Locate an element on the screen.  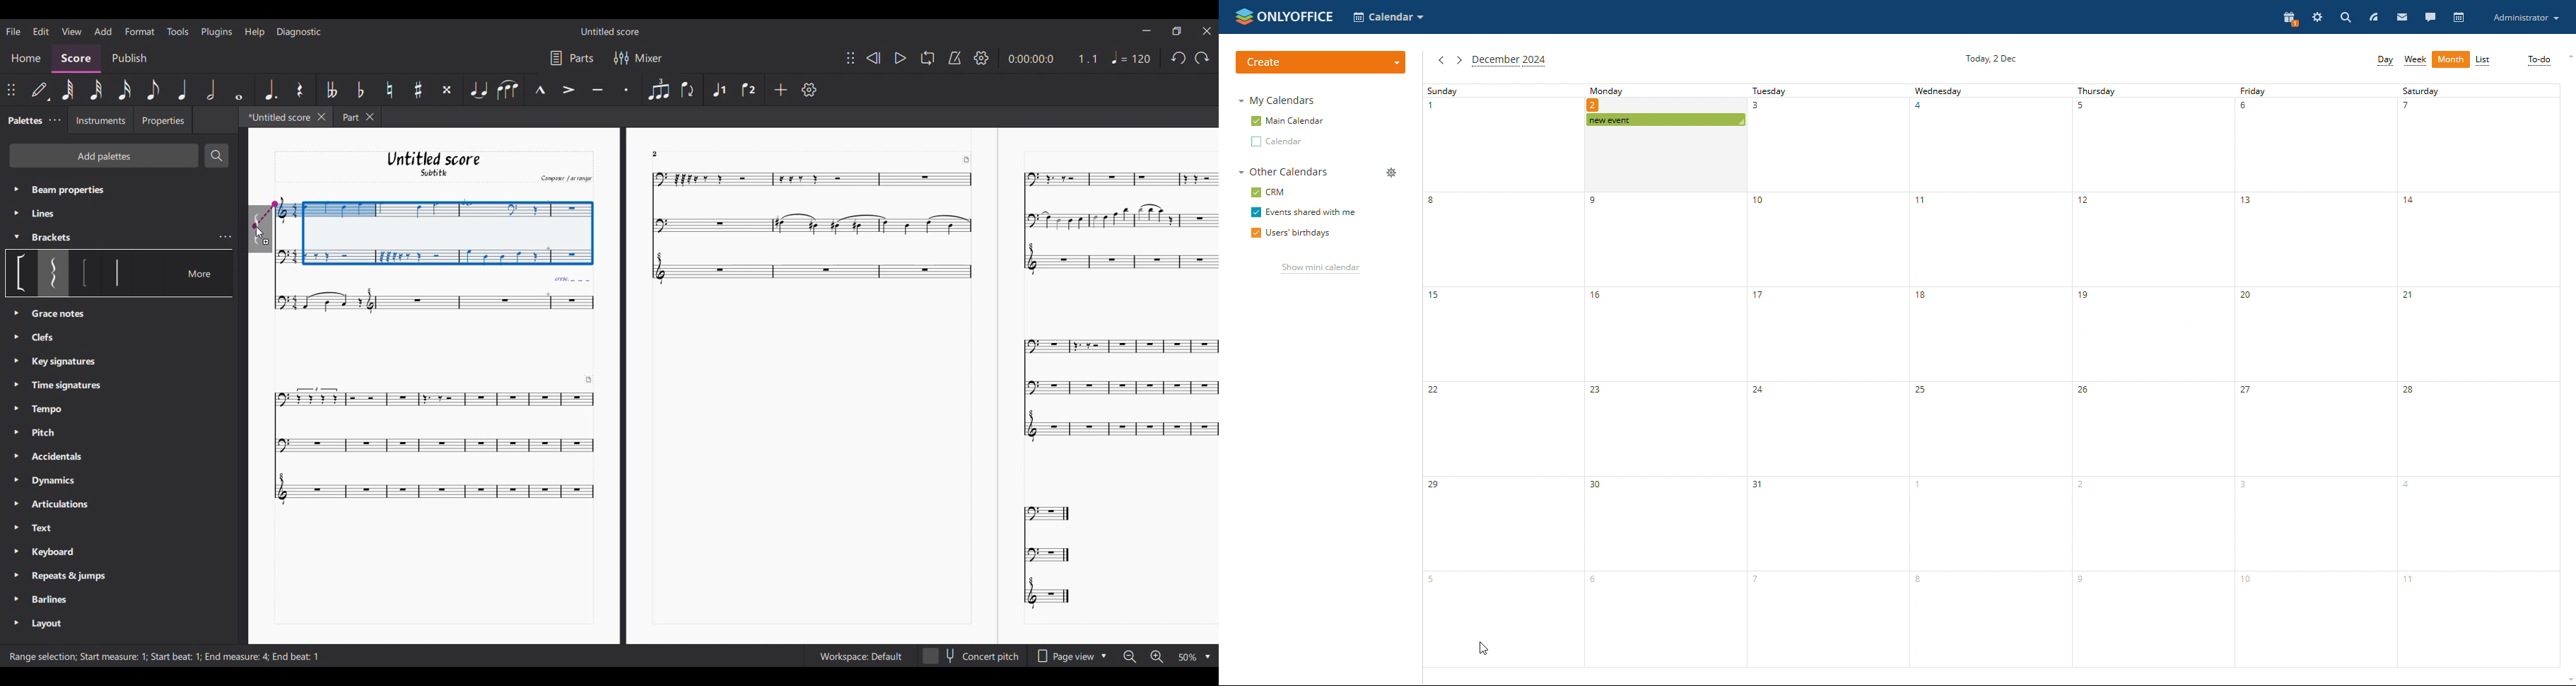
 is located at coordinates (811, 224).